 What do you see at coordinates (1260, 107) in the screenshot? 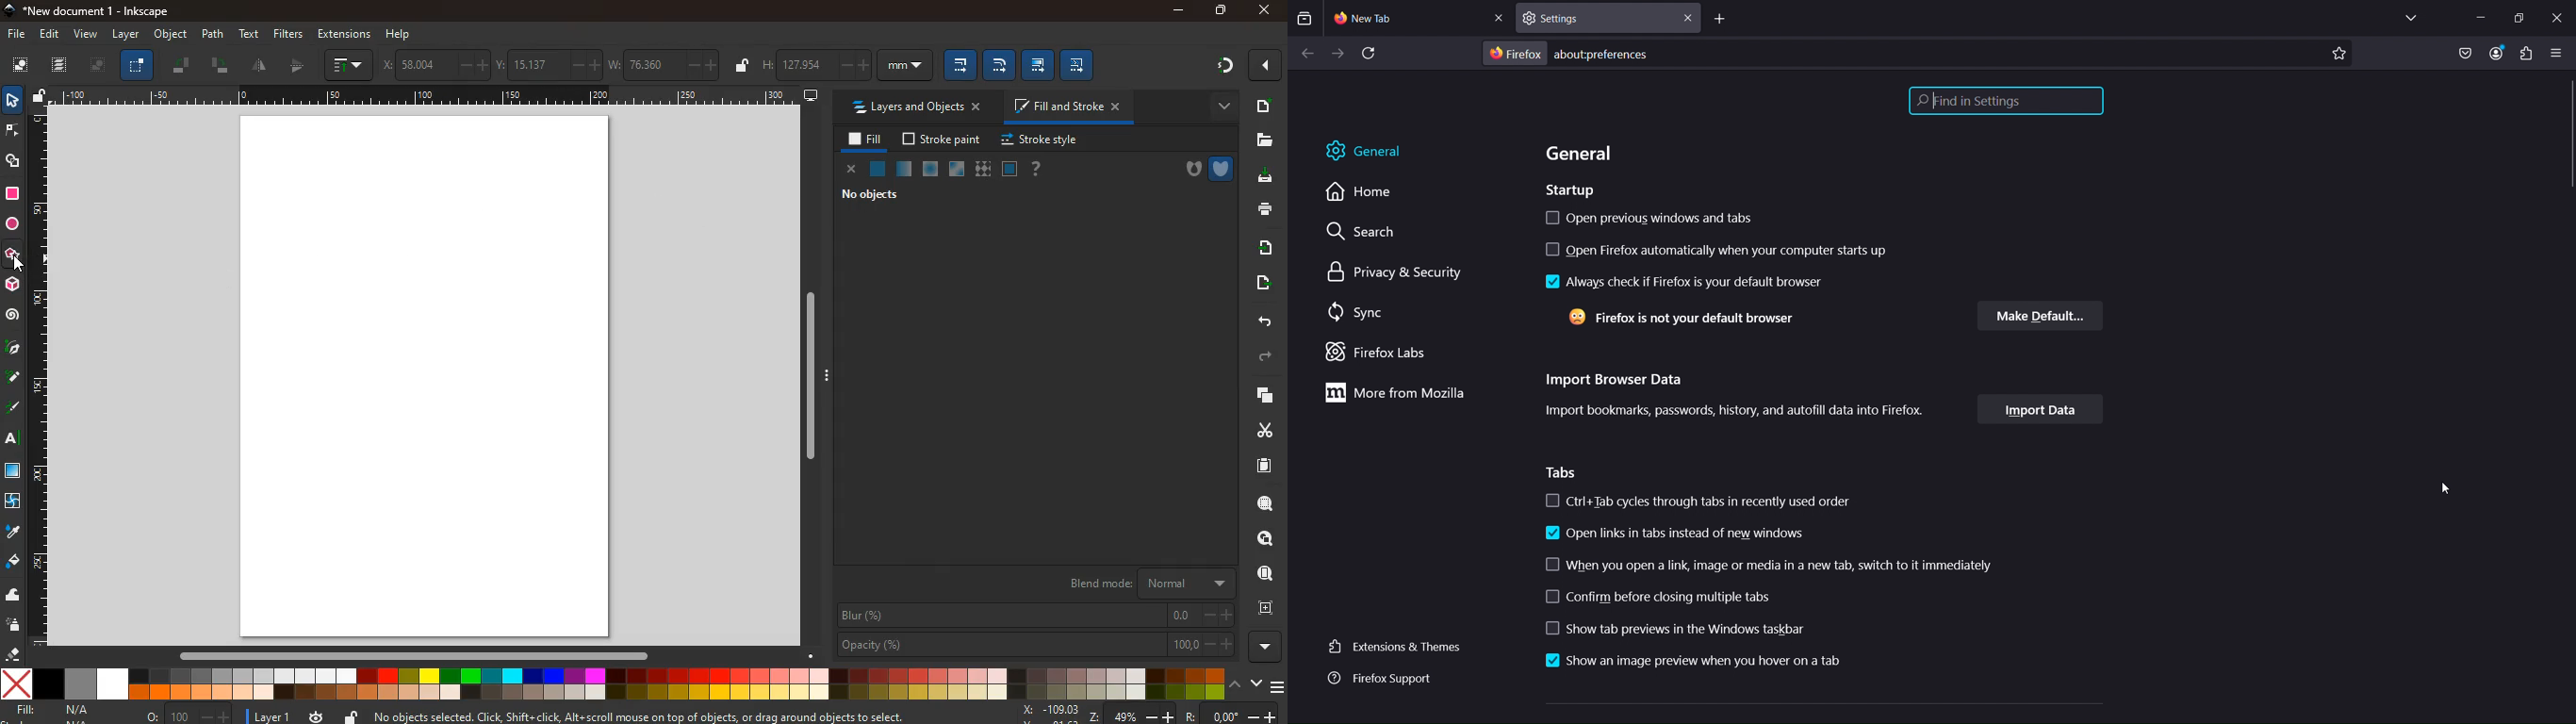
I see `new` at bounding box center [1260, 107].